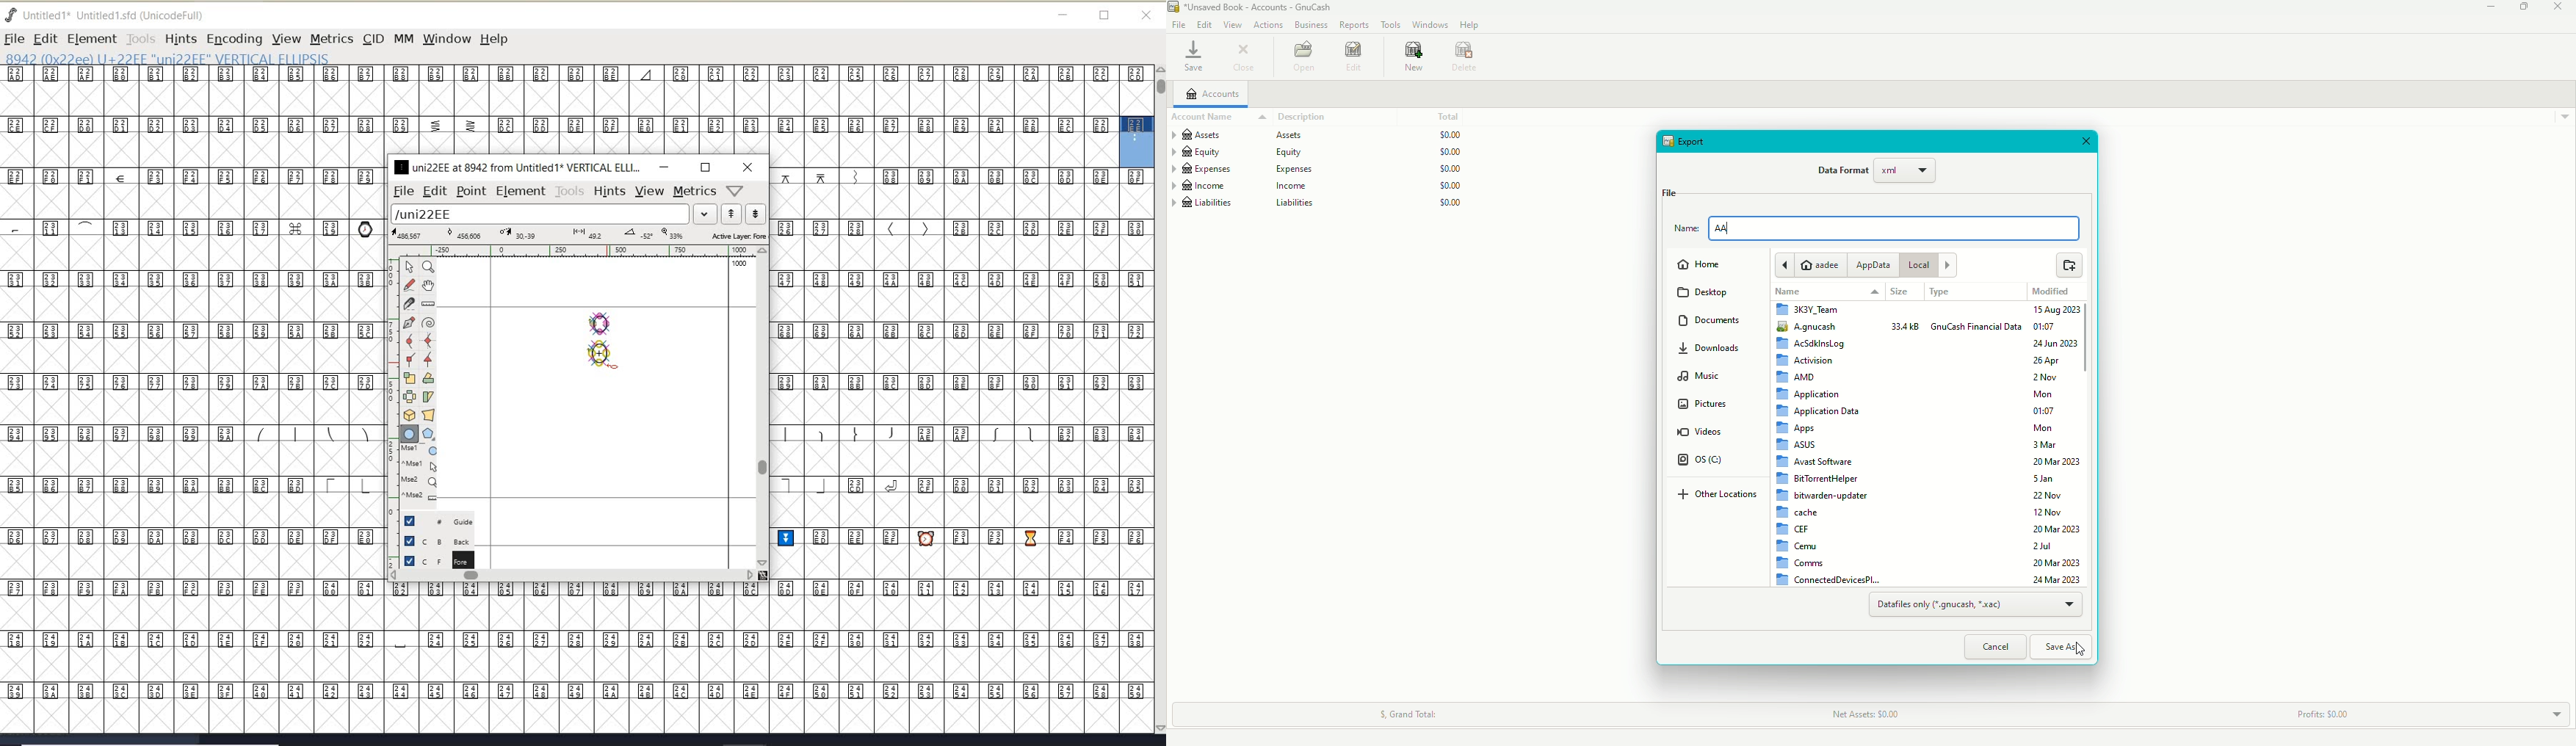 The width and height of the screenshot is (2576, 756). I want to click on guide, so click(444, 519).